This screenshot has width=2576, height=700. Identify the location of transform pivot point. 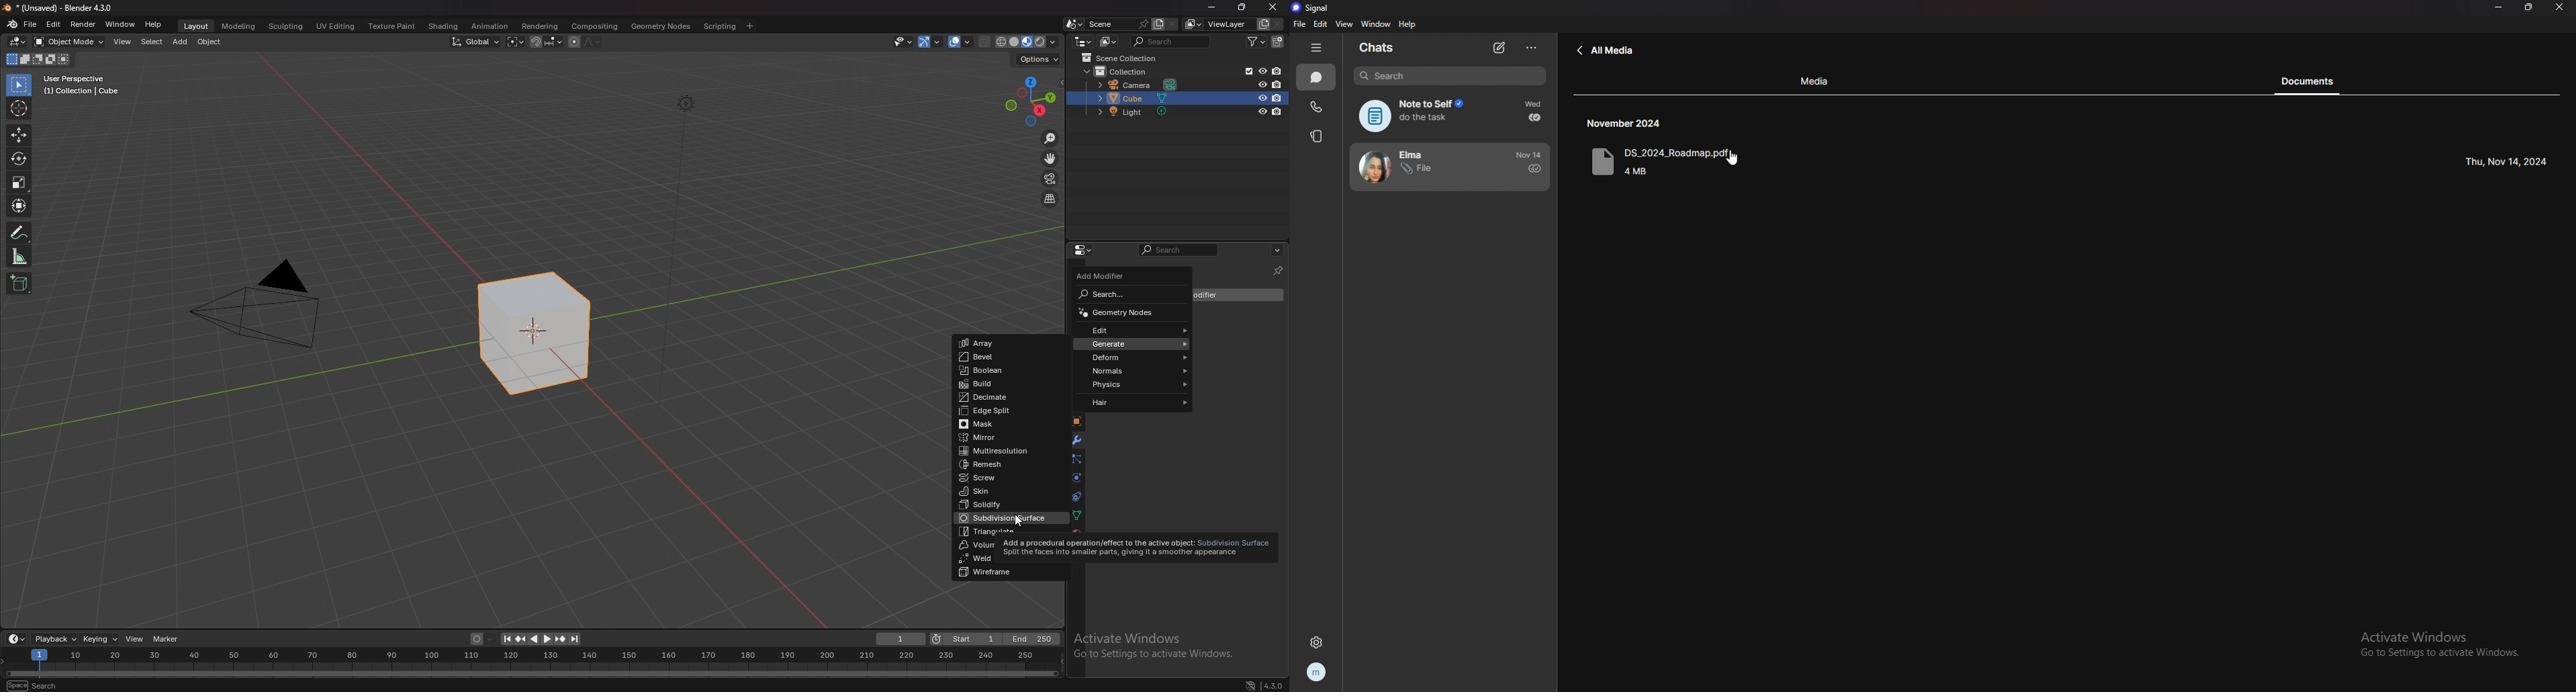
(514, 41).